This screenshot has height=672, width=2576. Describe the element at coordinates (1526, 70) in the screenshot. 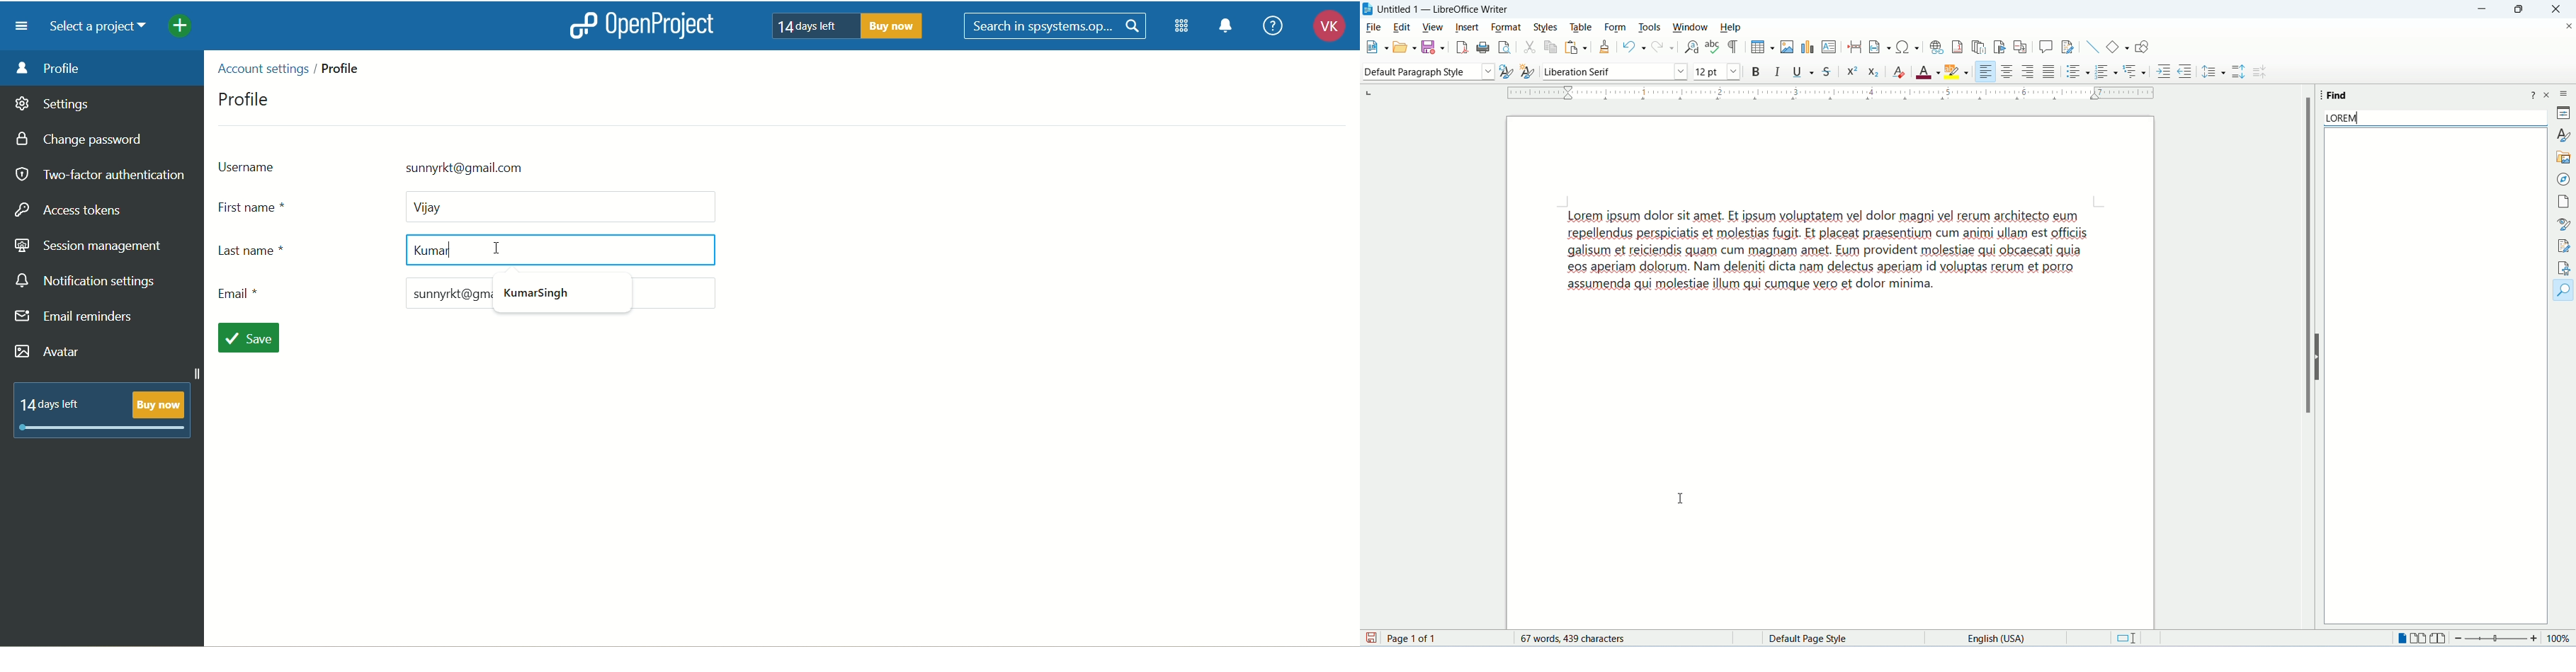

I see `select new style` at that location.